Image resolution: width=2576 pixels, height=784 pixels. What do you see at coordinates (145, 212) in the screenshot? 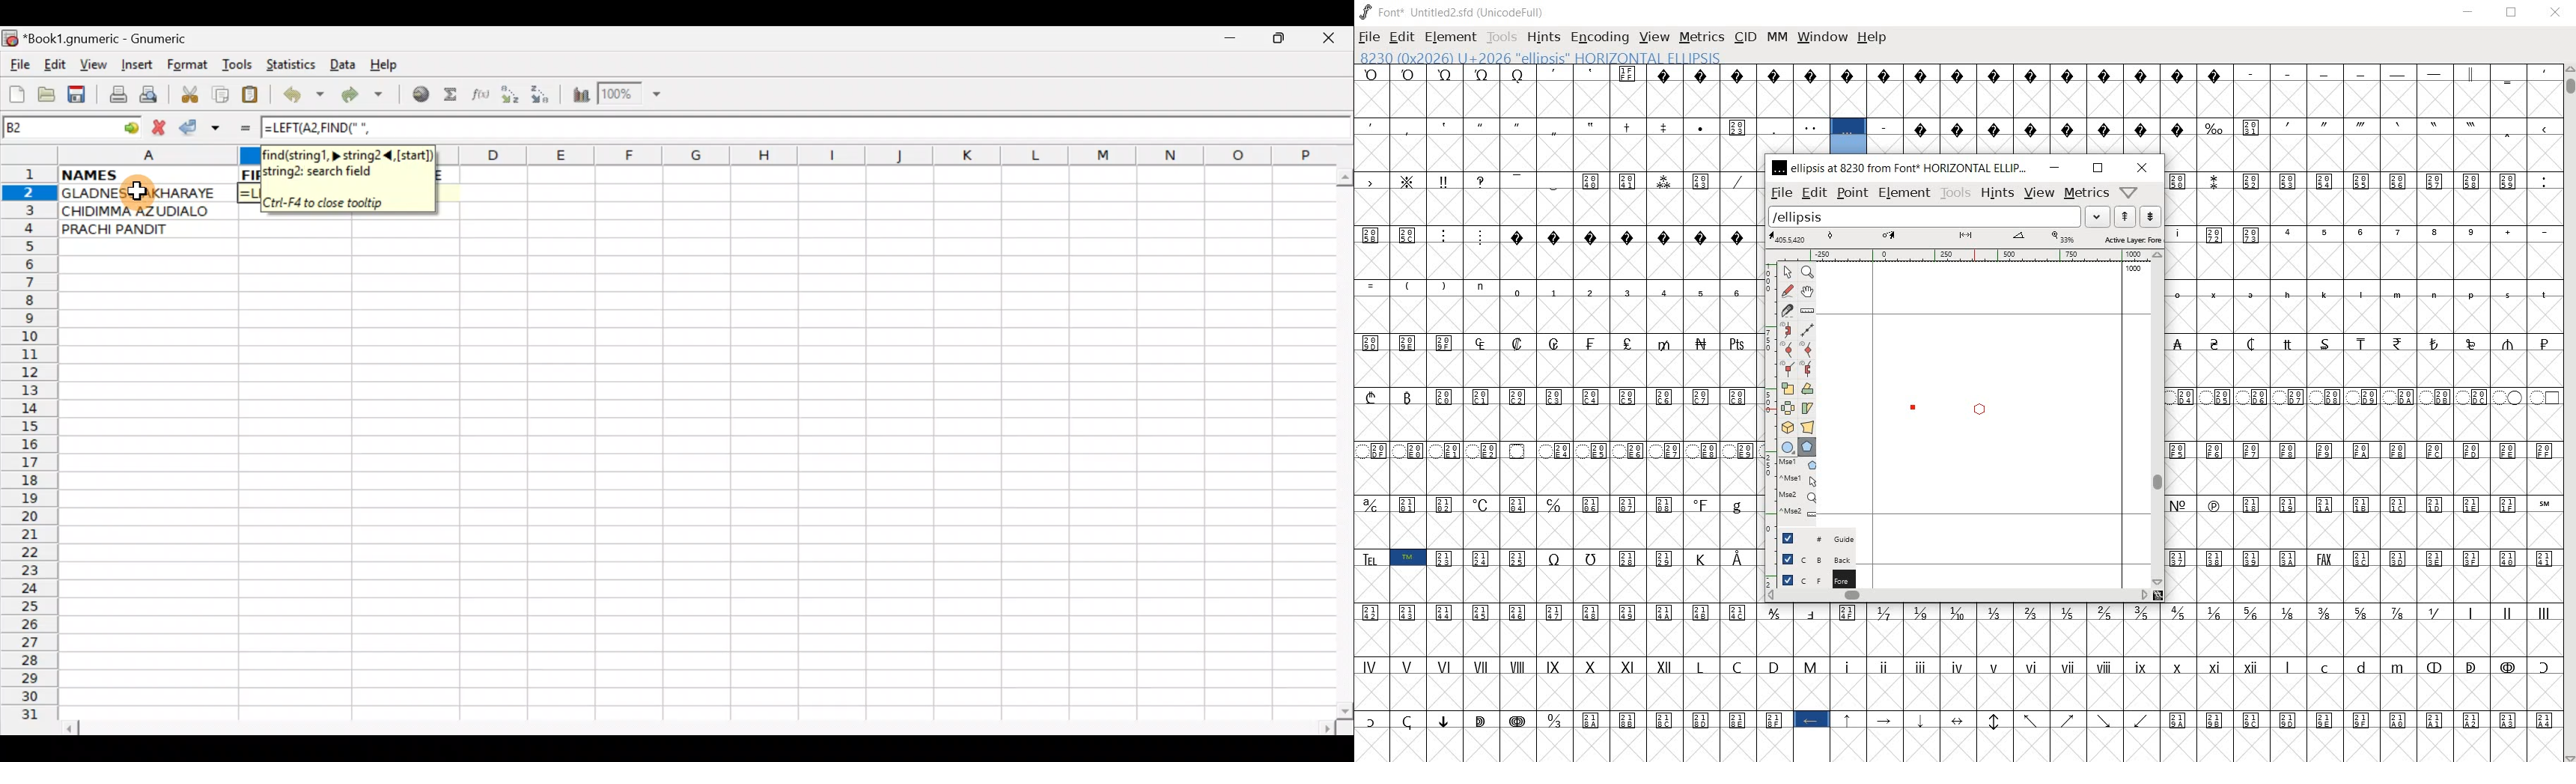
I see `CHIDIMMA AZUDIALO` at bounding box center [145, 212].